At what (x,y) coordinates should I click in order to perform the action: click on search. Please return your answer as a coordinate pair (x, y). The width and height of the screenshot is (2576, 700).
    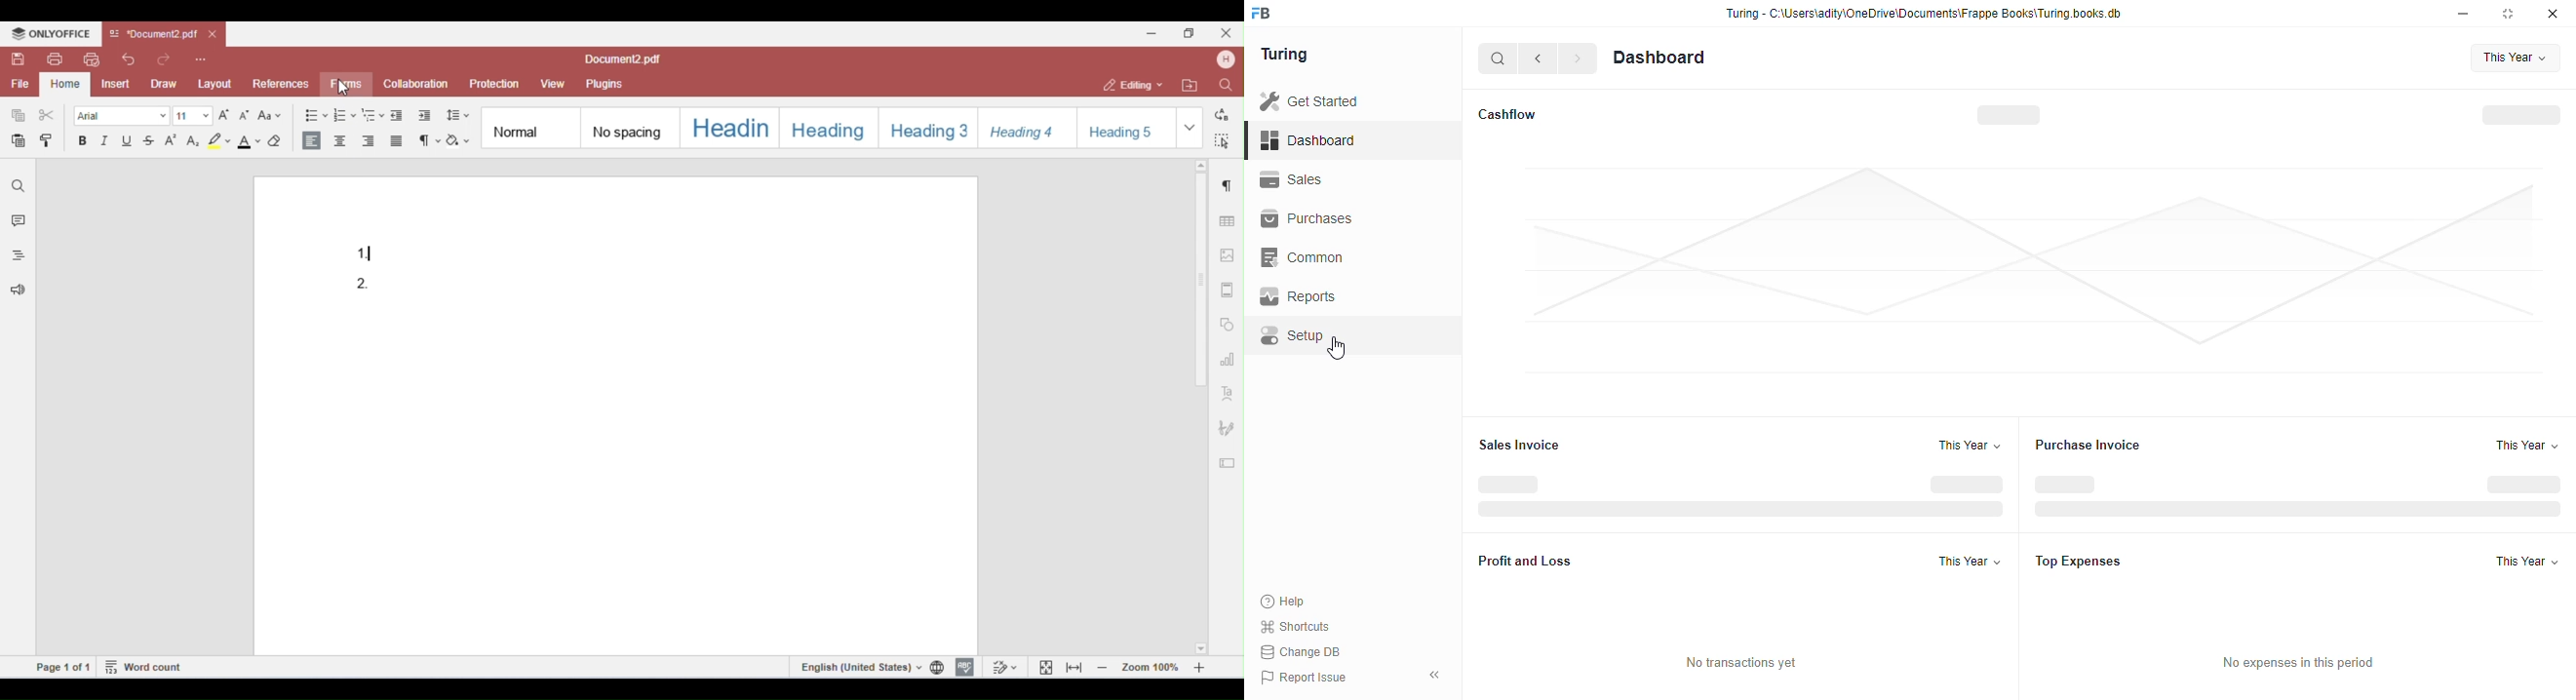
    Looking at the image, I should click on (1499, 58).